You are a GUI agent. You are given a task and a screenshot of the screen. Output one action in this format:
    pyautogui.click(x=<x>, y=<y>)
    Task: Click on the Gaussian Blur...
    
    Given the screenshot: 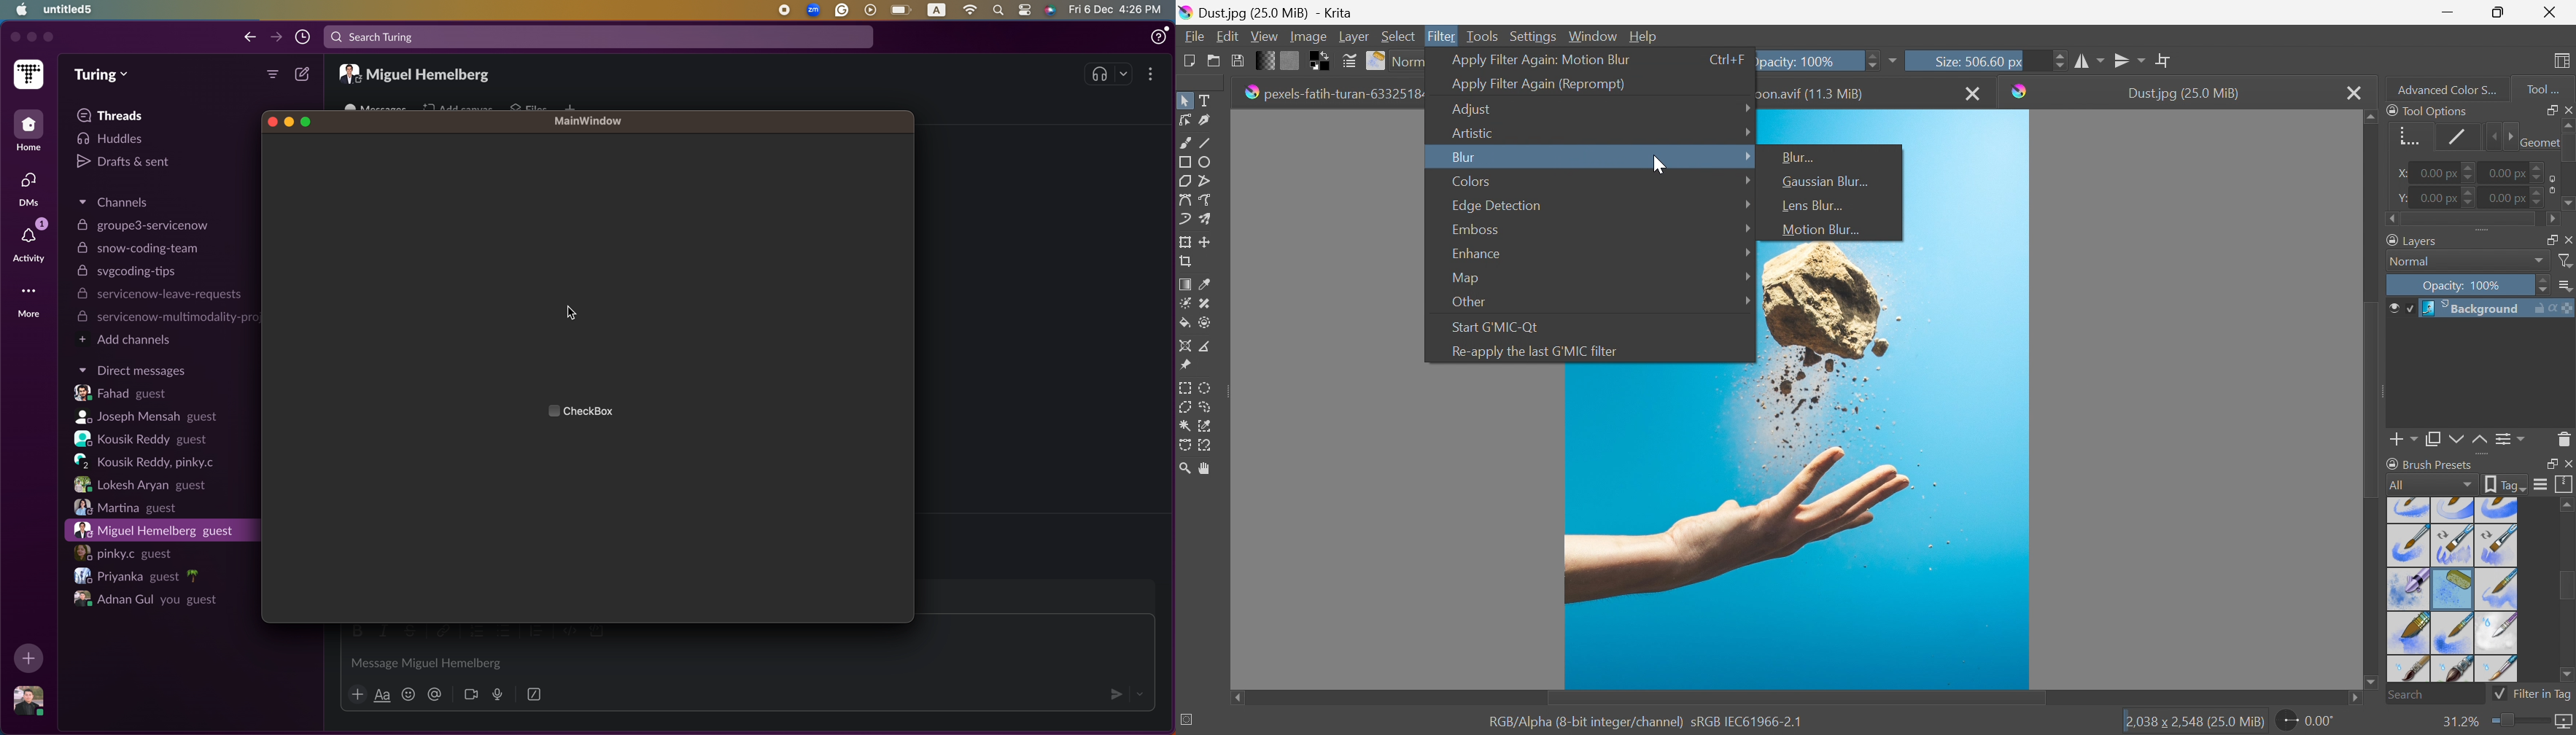 What is the action you would take?
    pyautogui.click(x=1827, y=182)
    